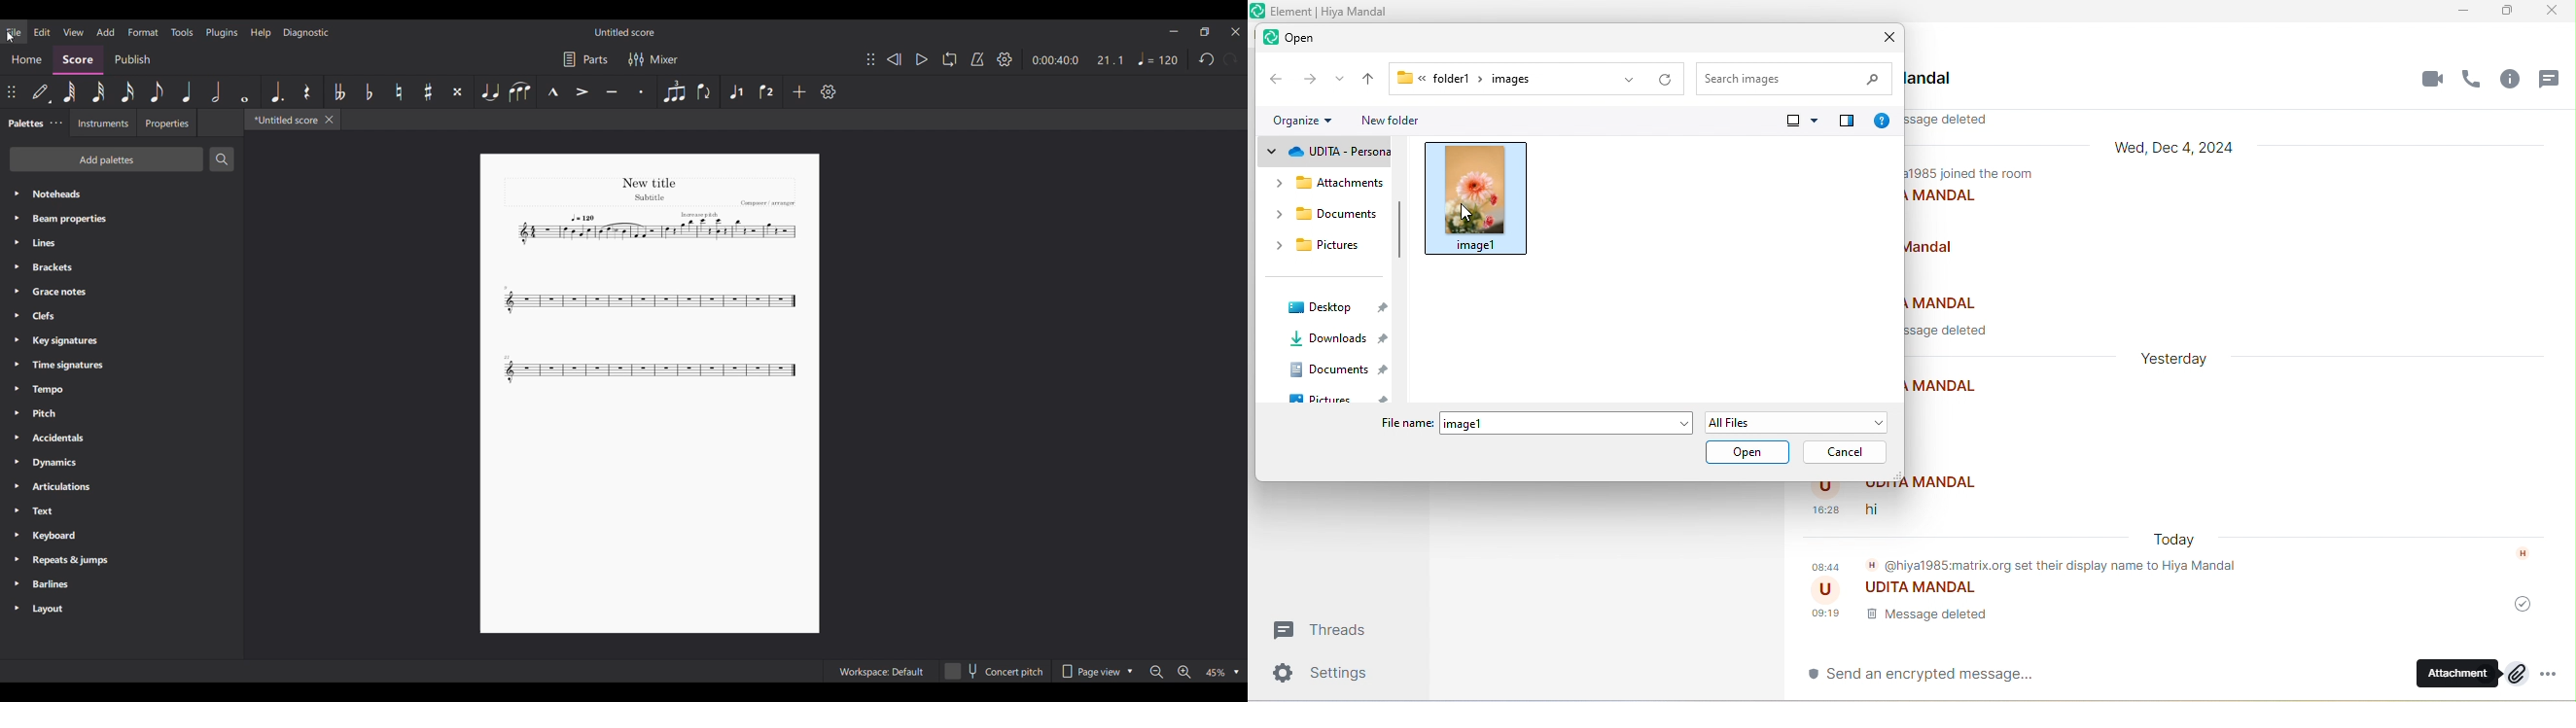 The width and height of the screenshot is (2576, 728). I want to click on Clefs, so click(121, 315).